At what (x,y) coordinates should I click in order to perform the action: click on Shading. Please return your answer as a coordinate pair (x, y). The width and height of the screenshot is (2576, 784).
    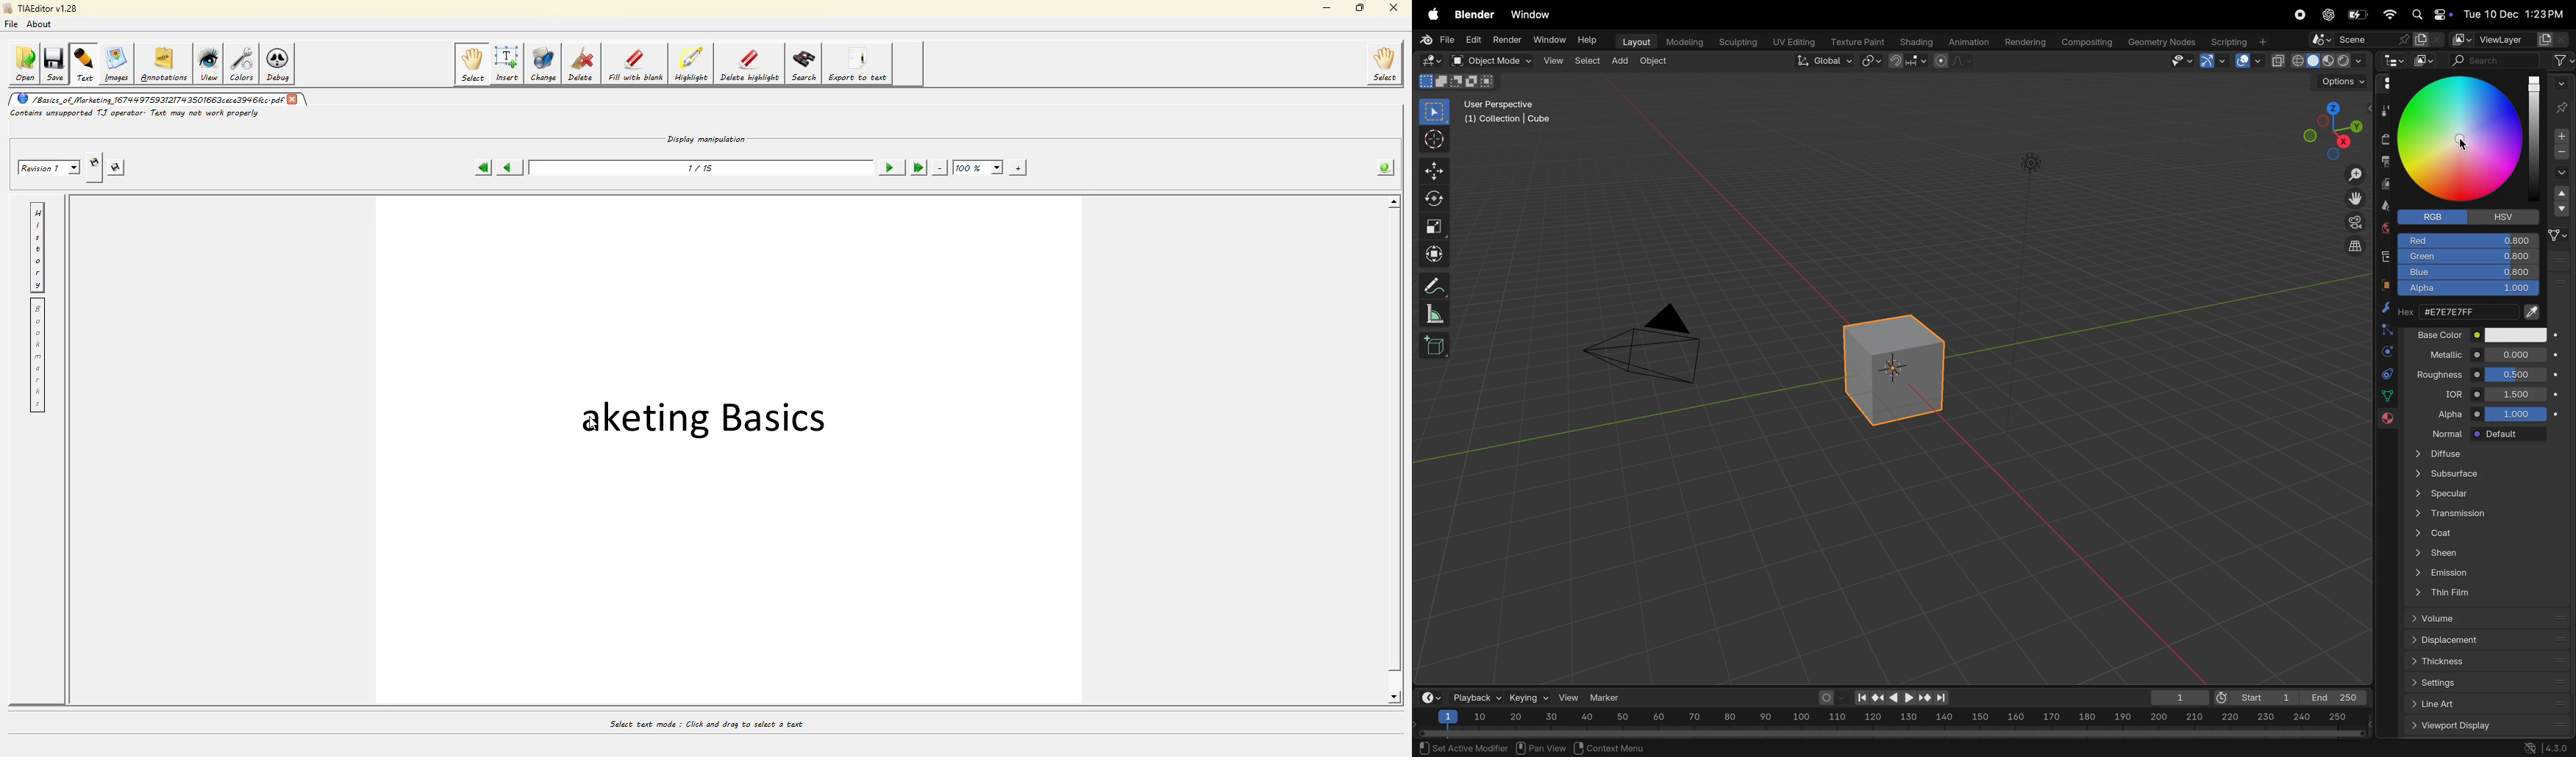
    Looking at the image, I should click on (1917, 42).